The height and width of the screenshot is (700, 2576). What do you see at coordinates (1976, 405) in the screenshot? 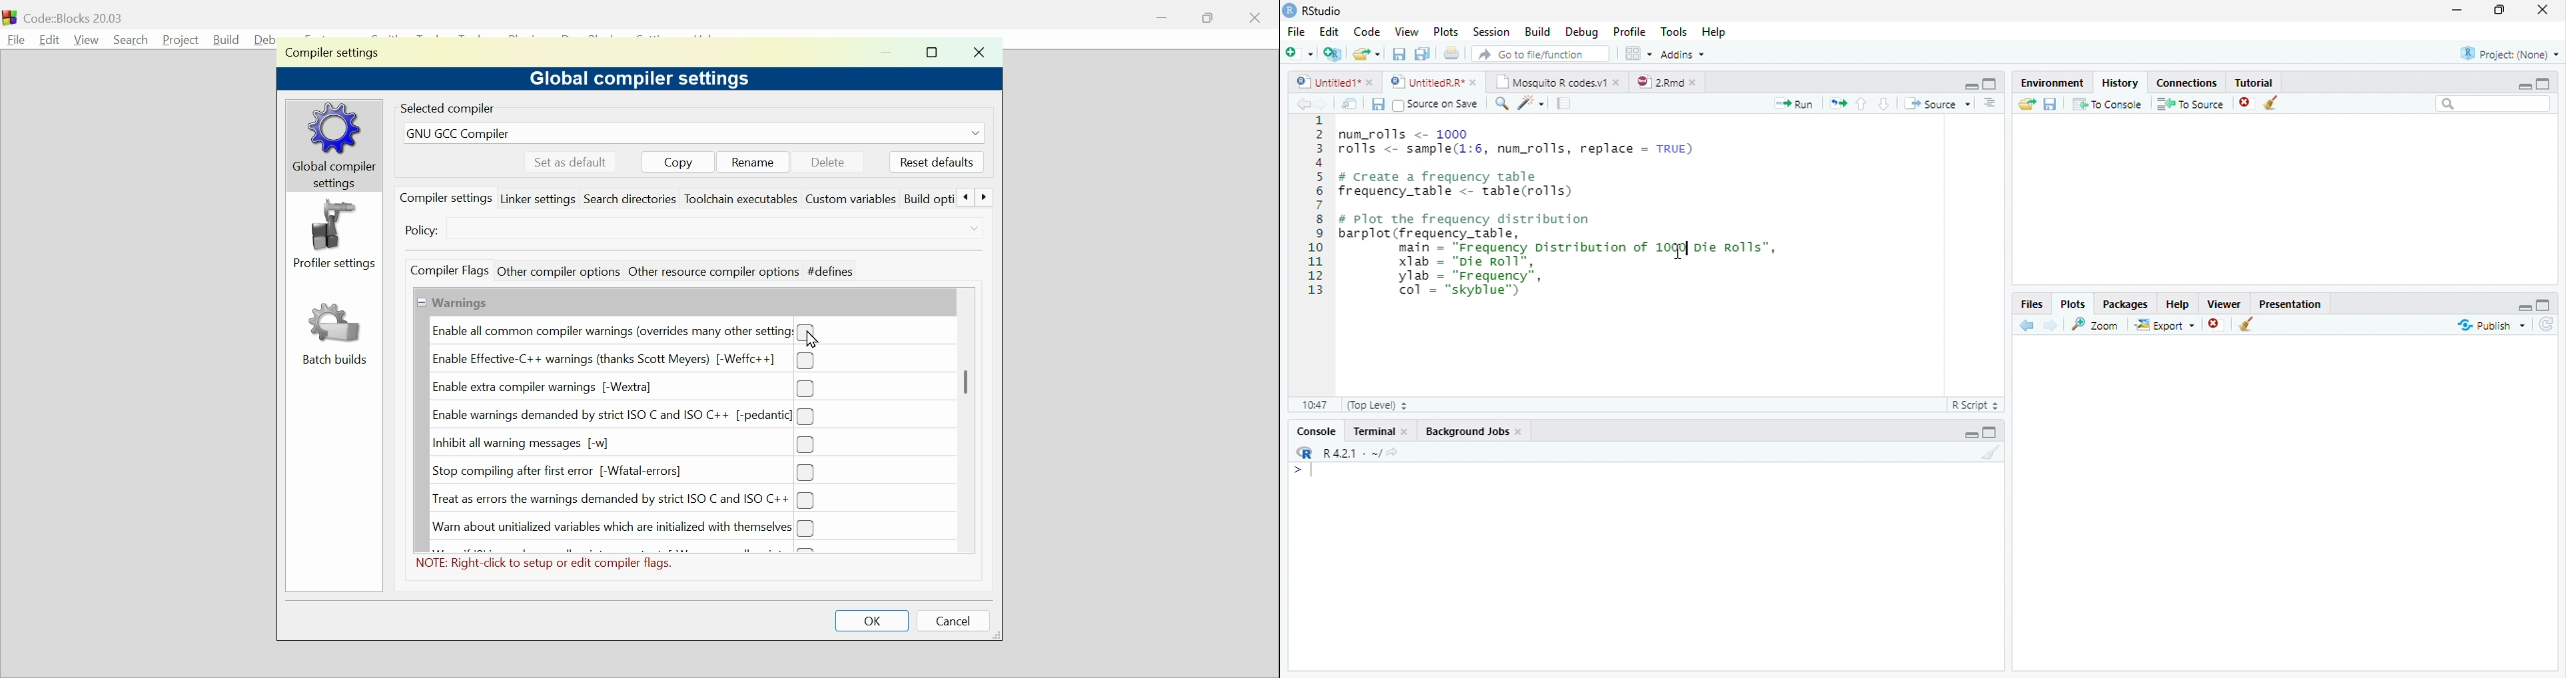
I see `R Script` at bounding box center [1976, 405].